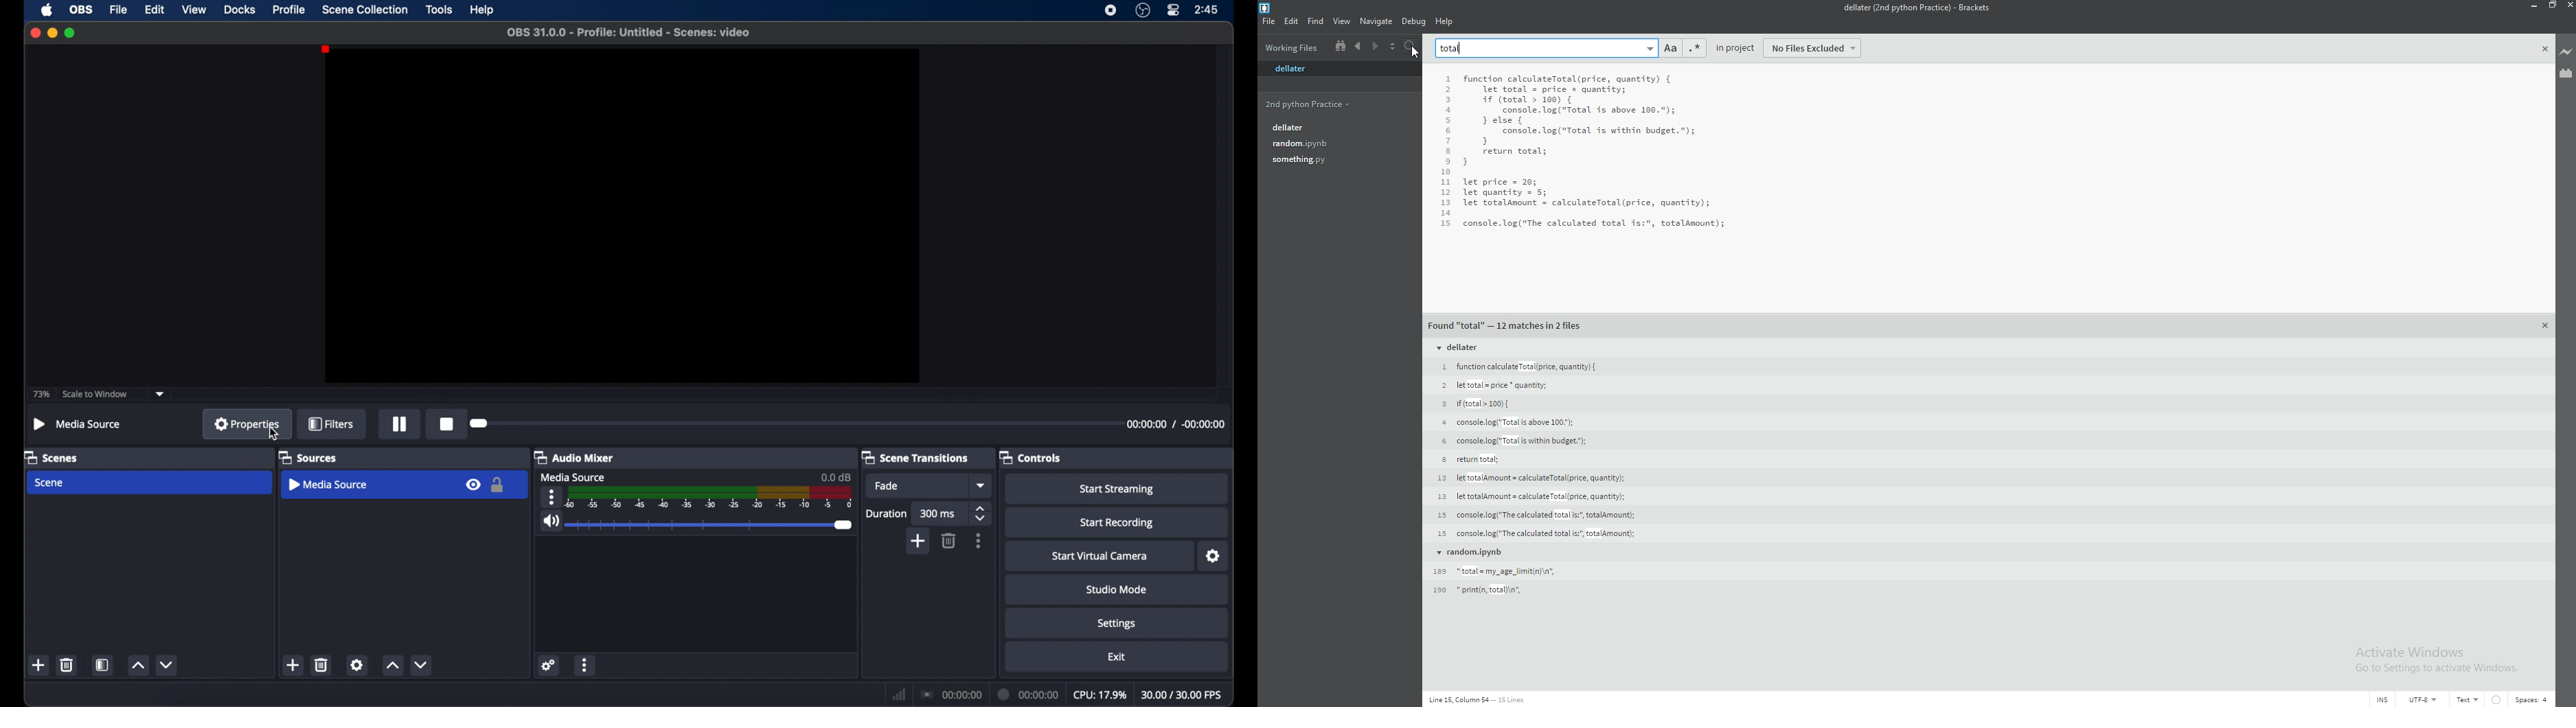  What do you see at coordinates (979, 541) in the screenshot?
I see `more options` at bounding box center [979, 541].